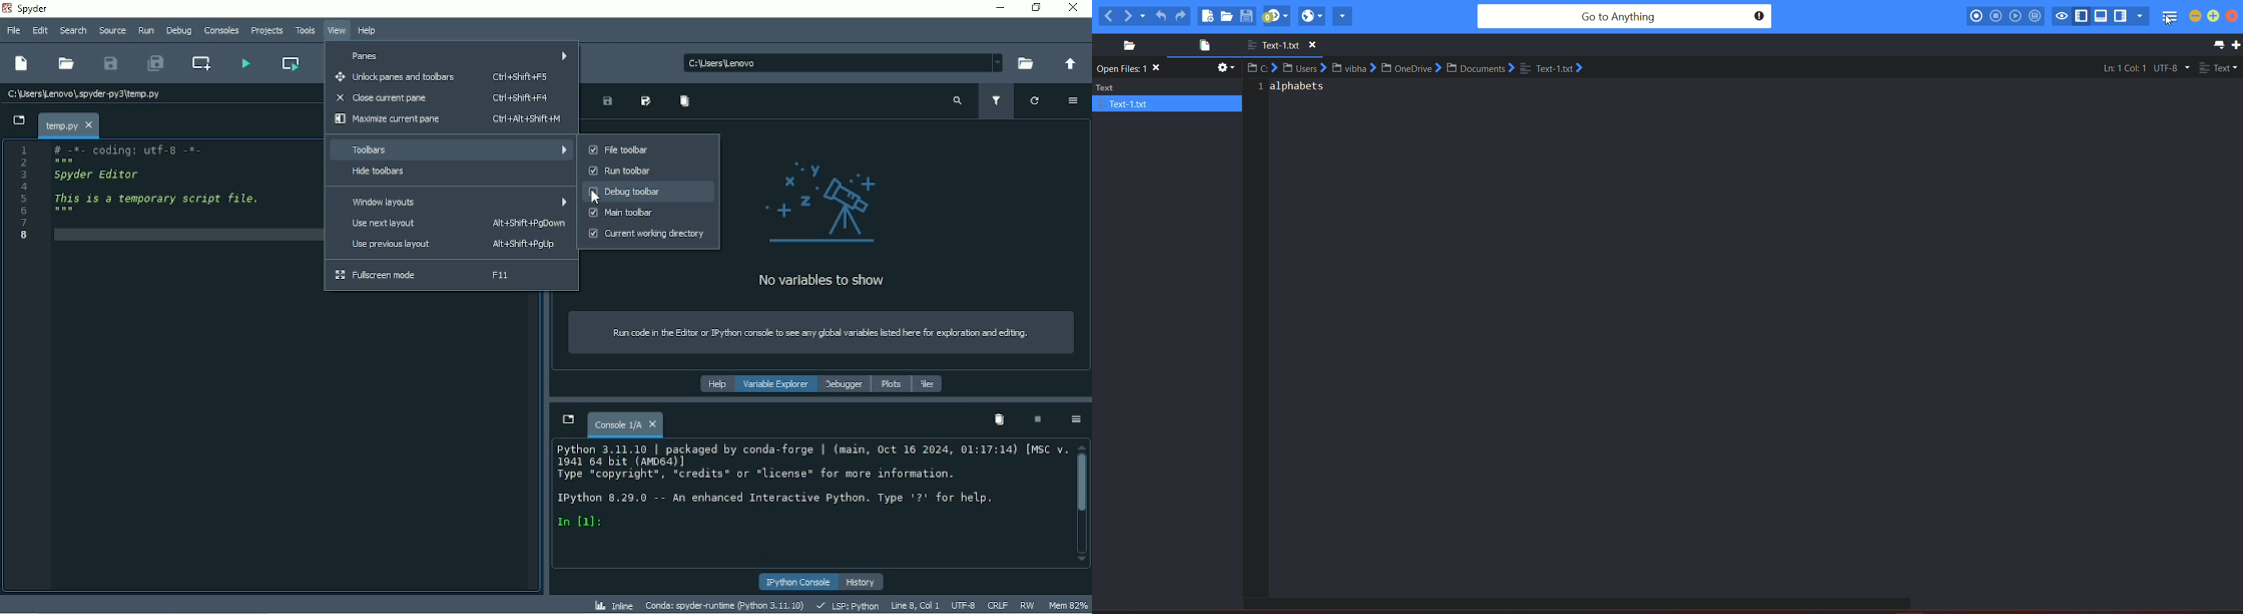 The height and width of the screenshot is (616, 2268). I want to click on Browse tabs, so click(18, 121).